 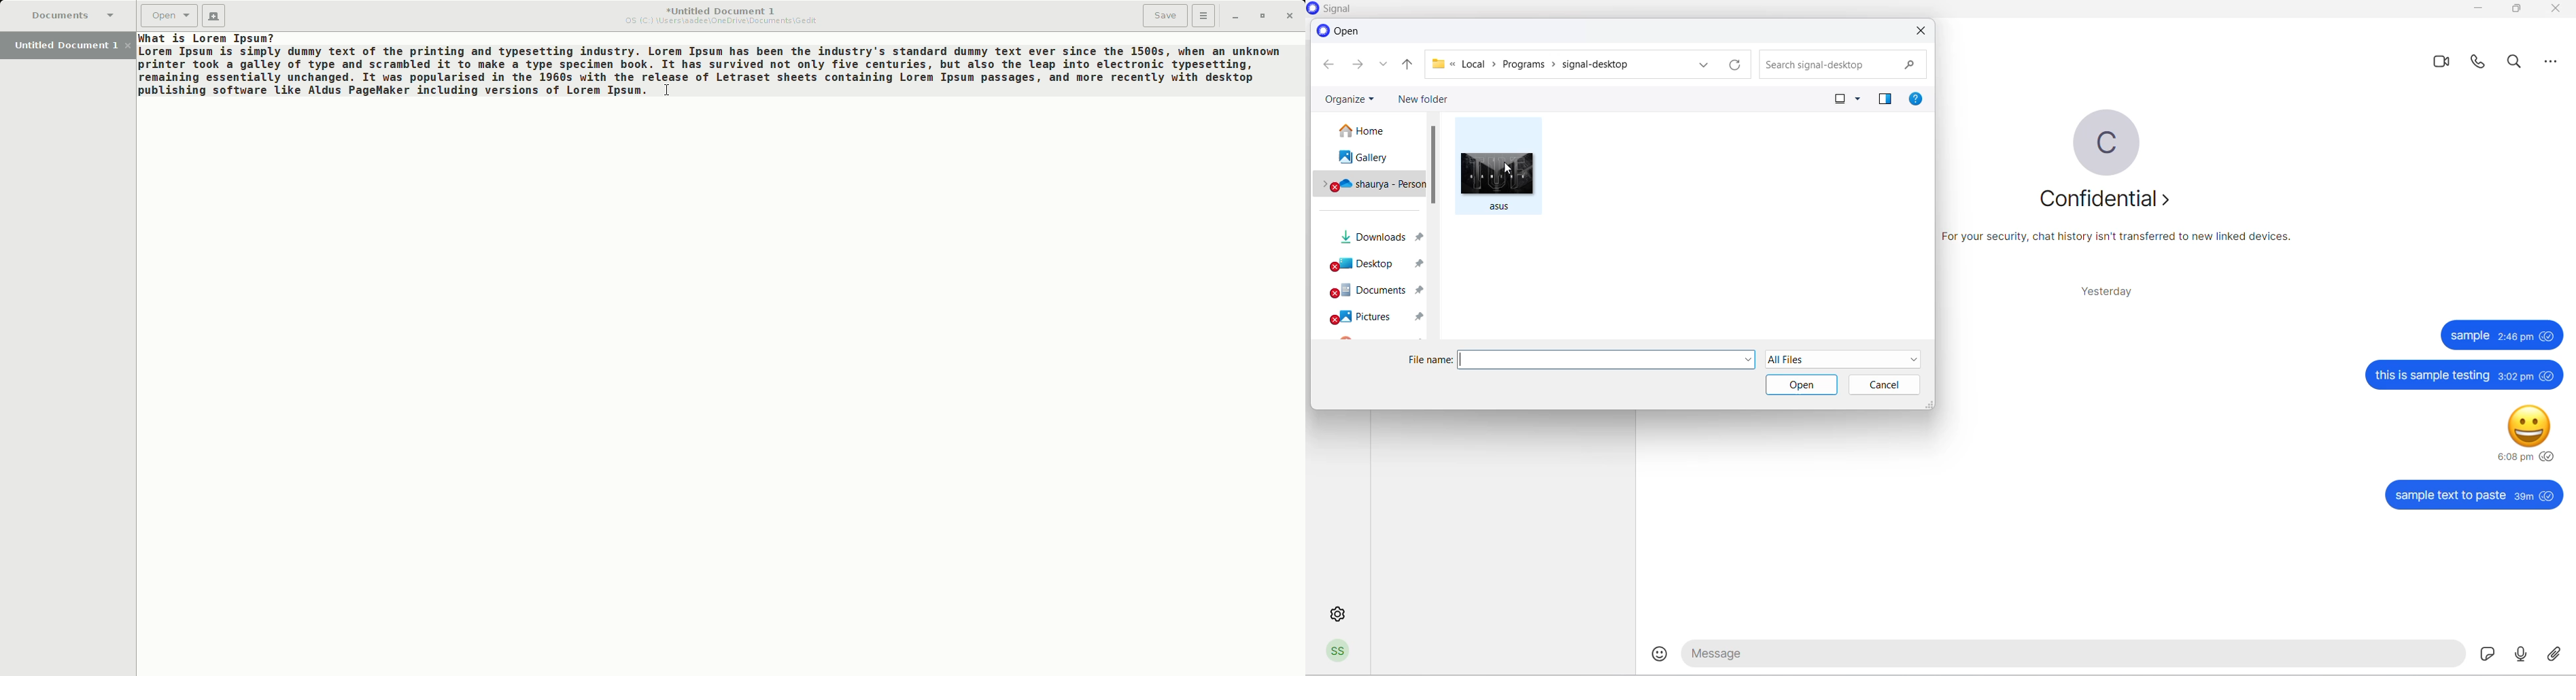 What do you see at coordinates (1204, 15) in the screenshot?
I see `Options` at bounding box center [1204, 15].